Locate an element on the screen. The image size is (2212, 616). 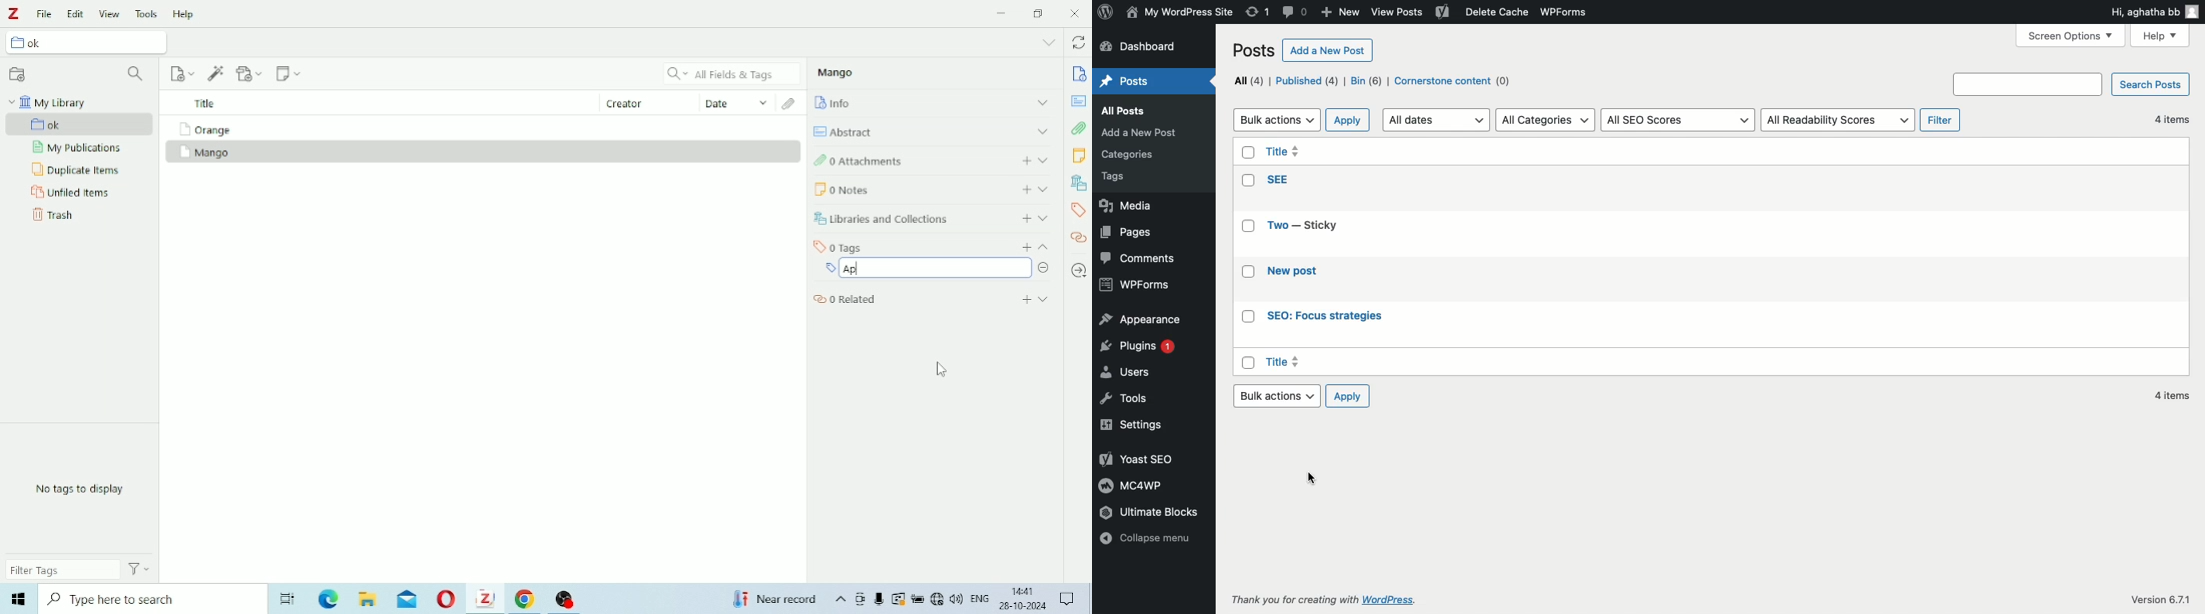
Logo is located at coordinates (14, 15).